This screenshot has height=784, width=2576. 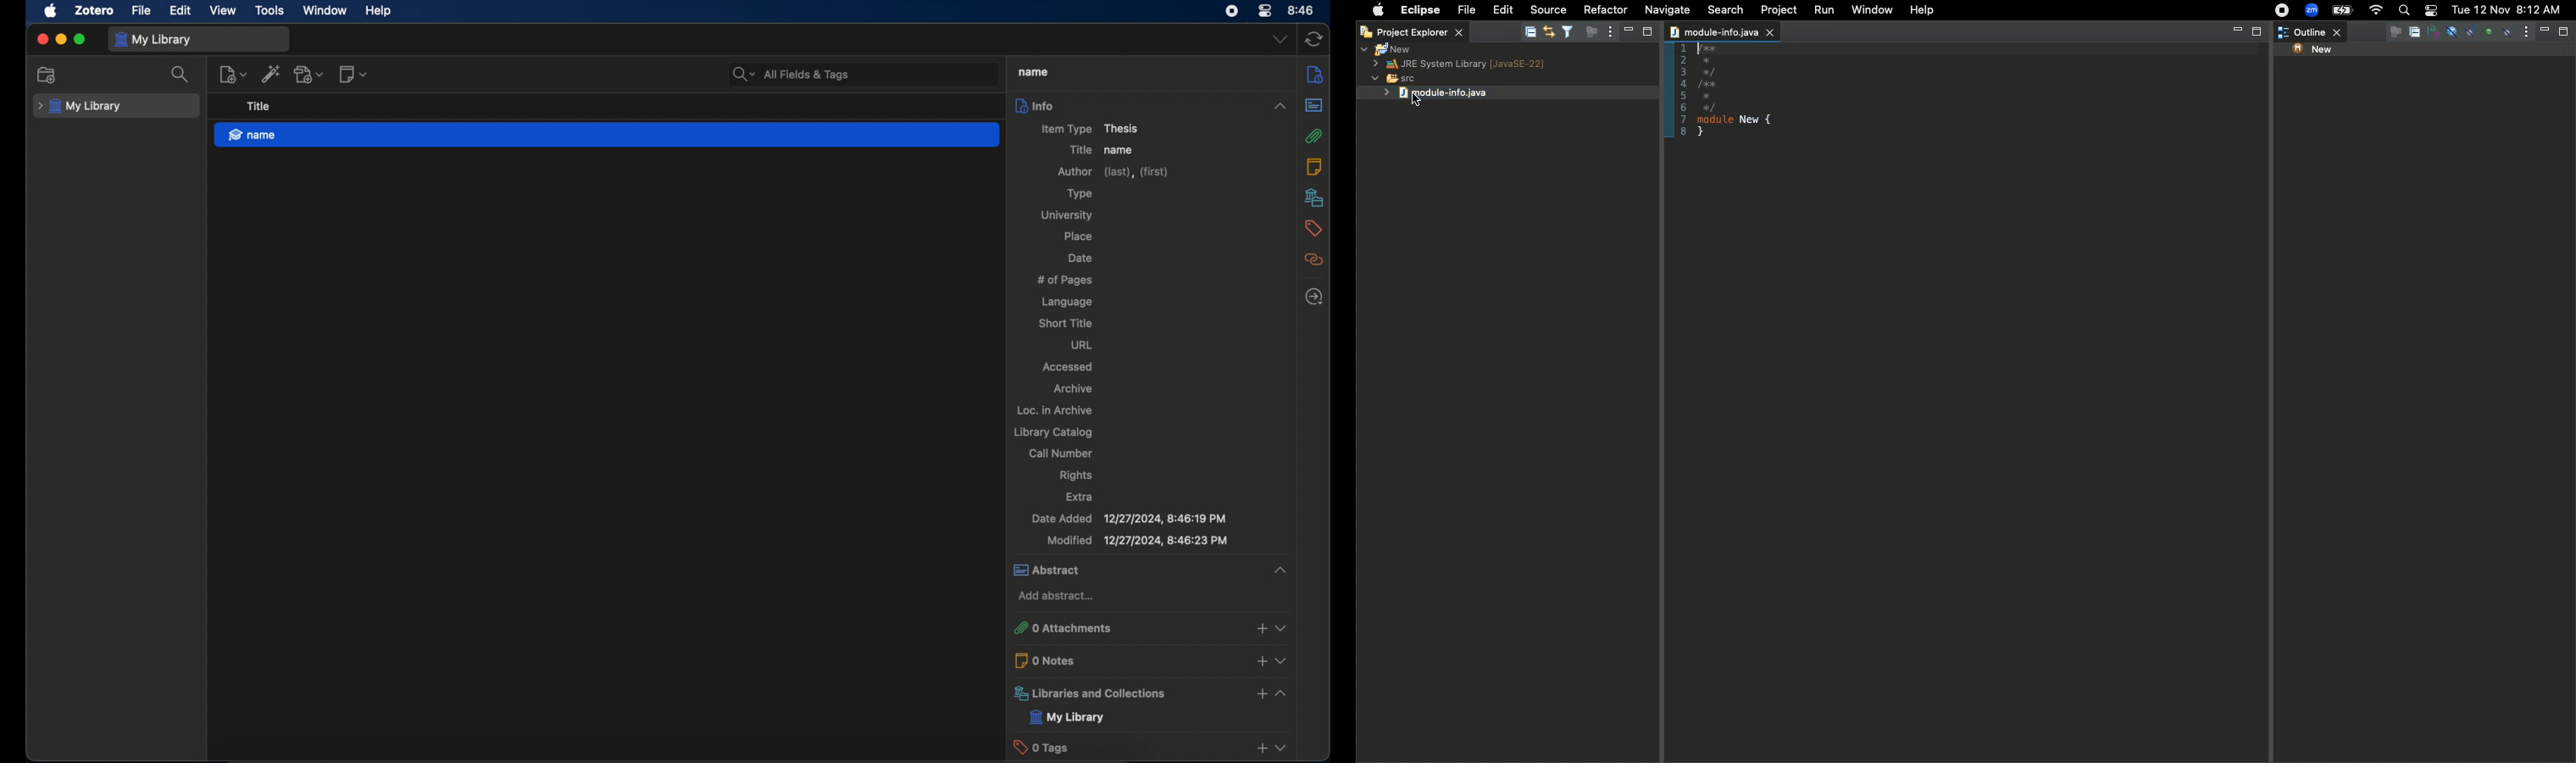 I want to click on maximize, so click(x=80, y=40).